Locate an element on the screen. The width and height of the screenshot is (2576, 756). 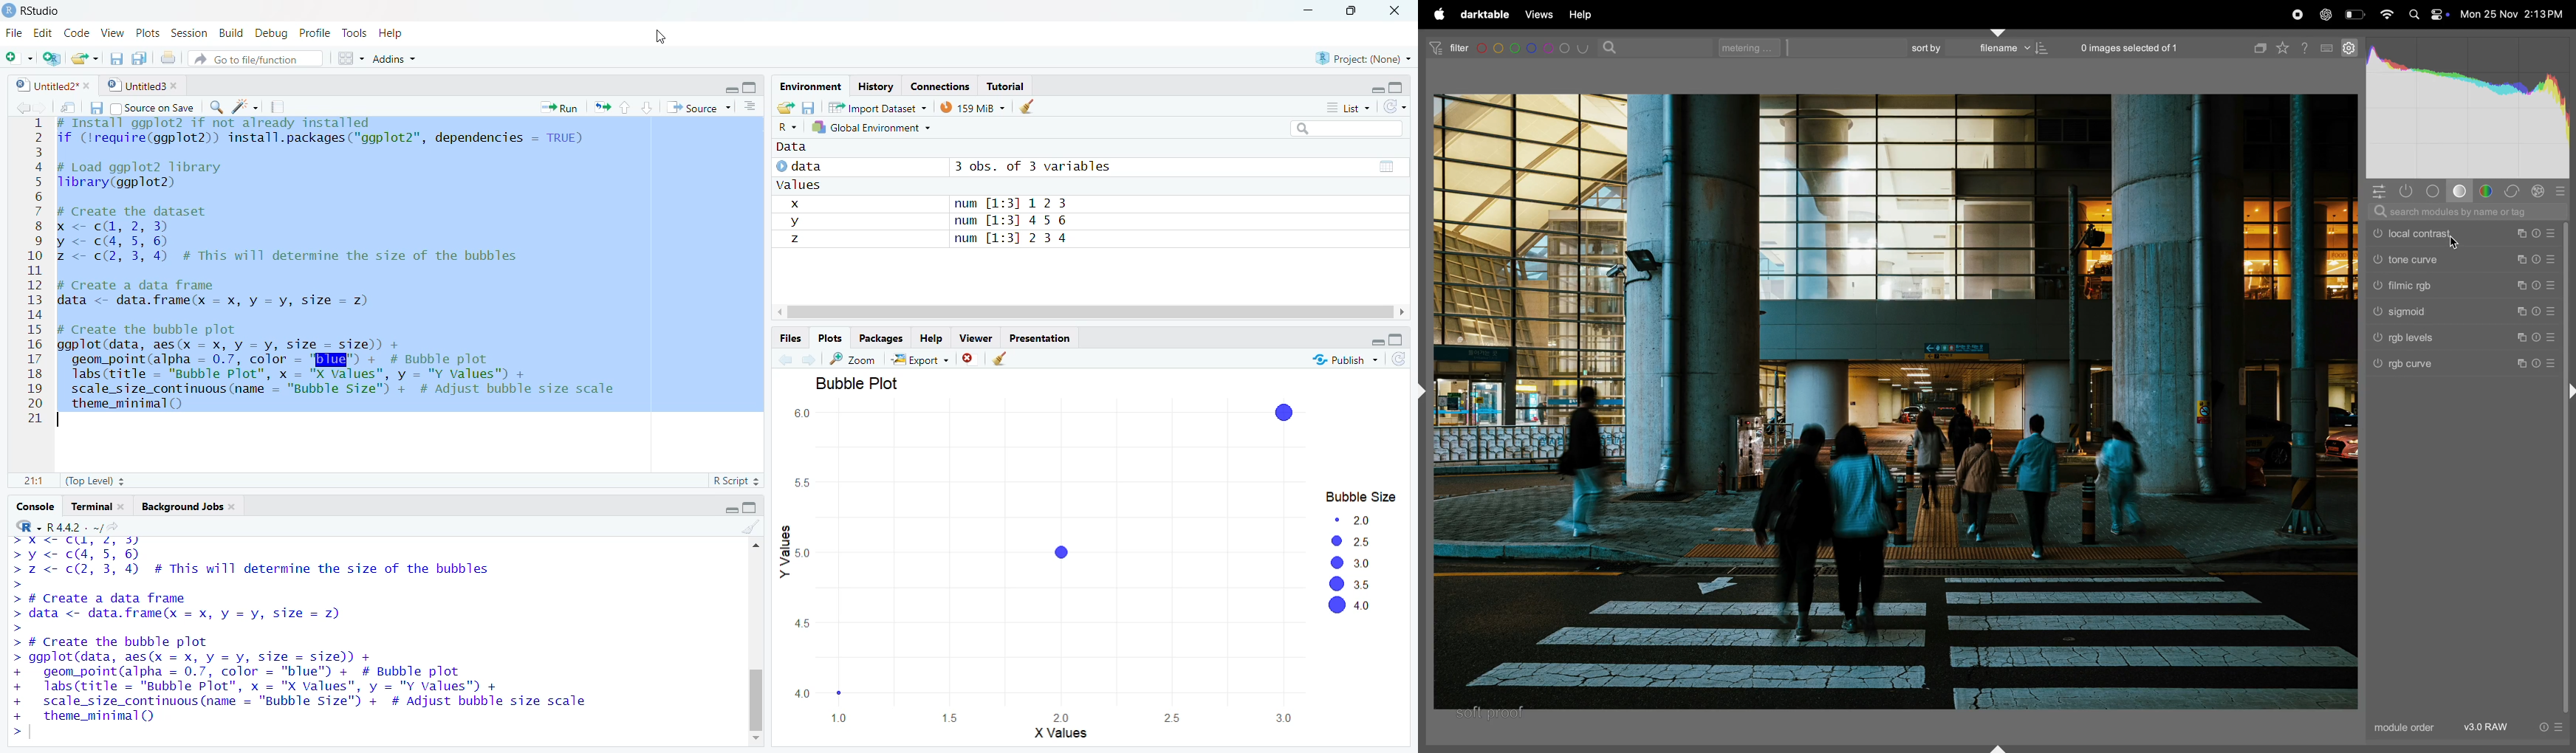
R Script  is located at coordinates (732, 483).